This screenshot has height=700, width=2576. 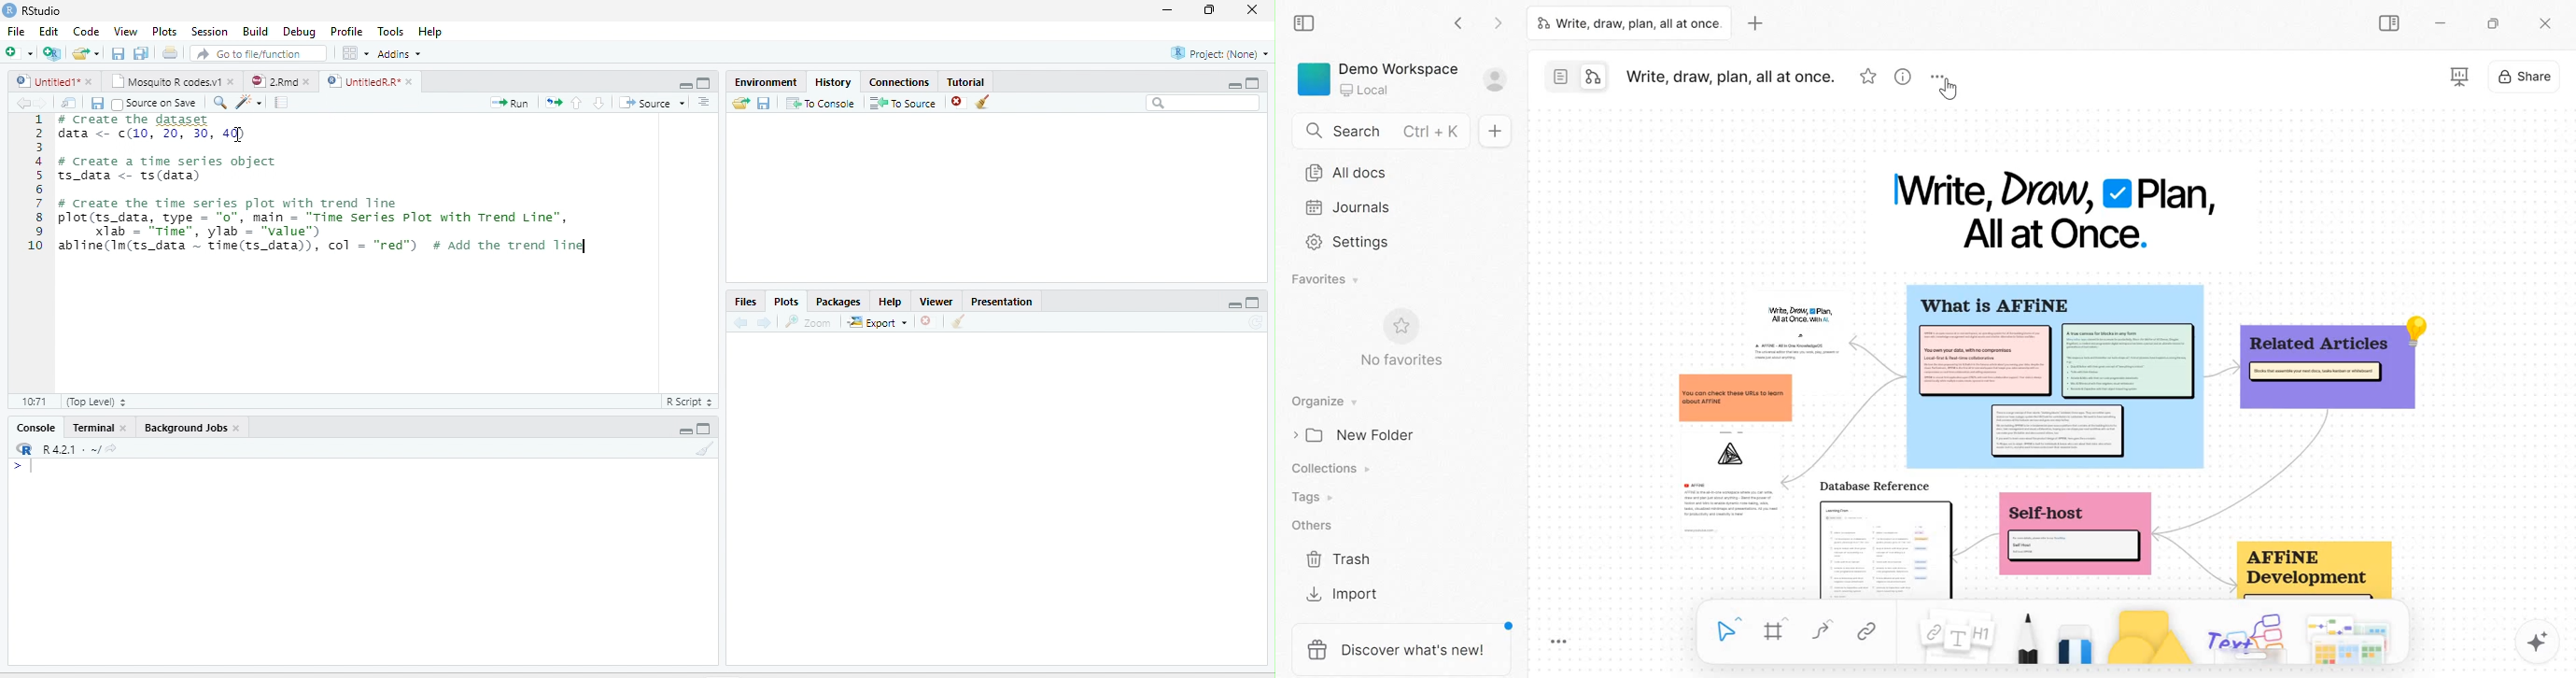 What do you see at coordinates (97, 53) in the screenshot?
I see `Open recent files` at bounding box center [97, 53].